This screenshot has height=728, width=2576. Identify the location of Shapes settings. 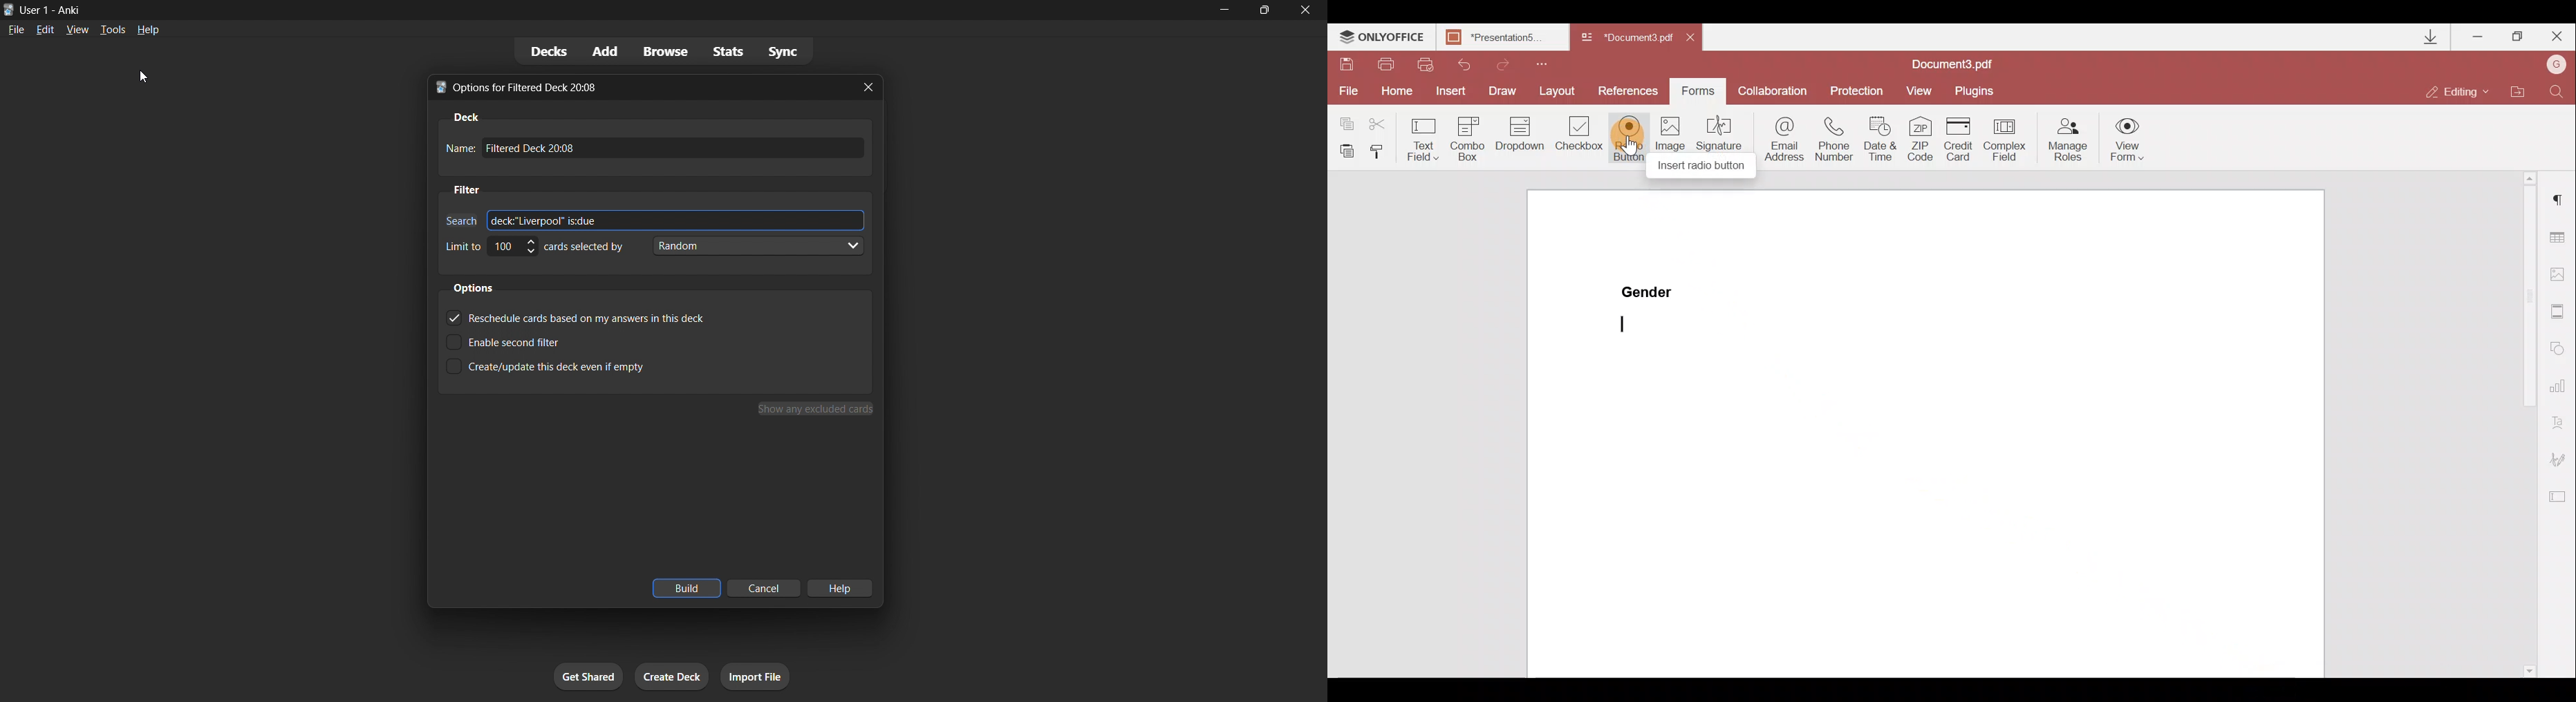
(2561, 350).